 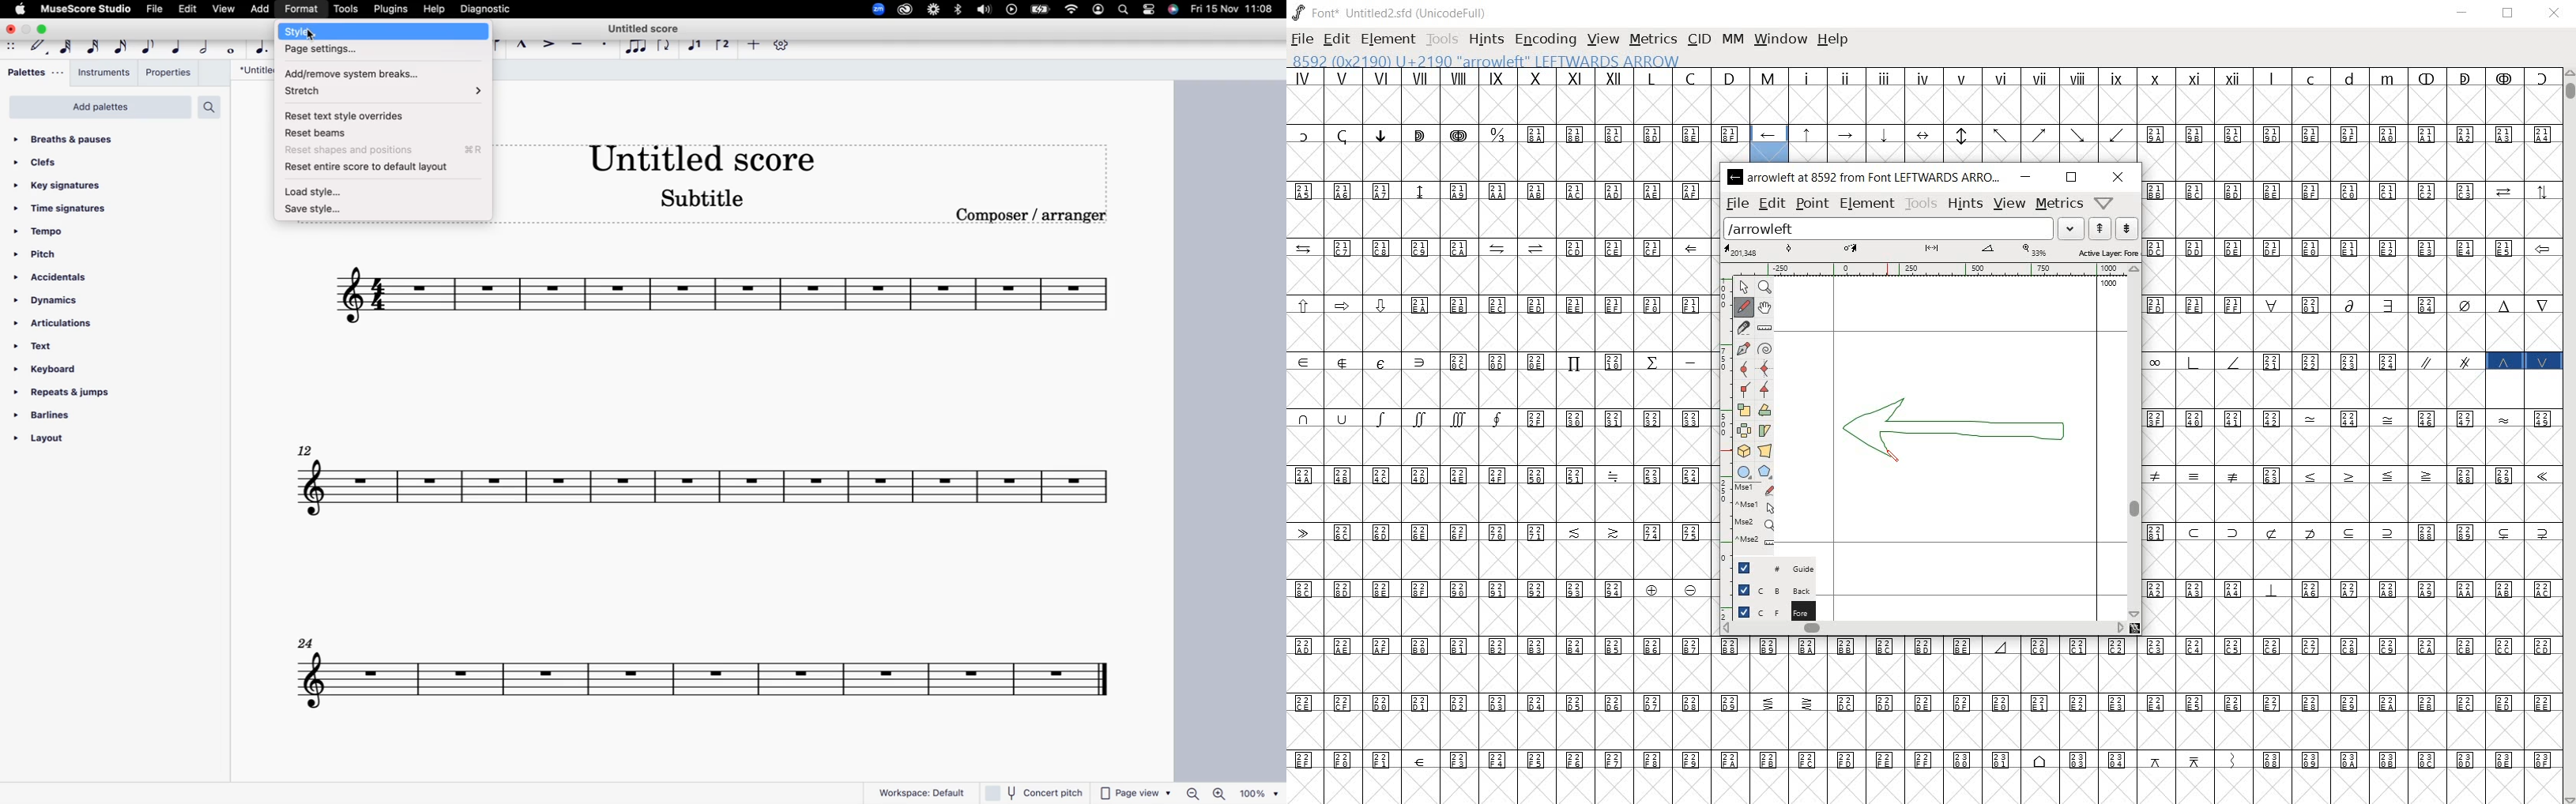 What do you see at coordinates (1486, 40) in the screenshot?
I see `hints` at bounding box center [1486, 40].